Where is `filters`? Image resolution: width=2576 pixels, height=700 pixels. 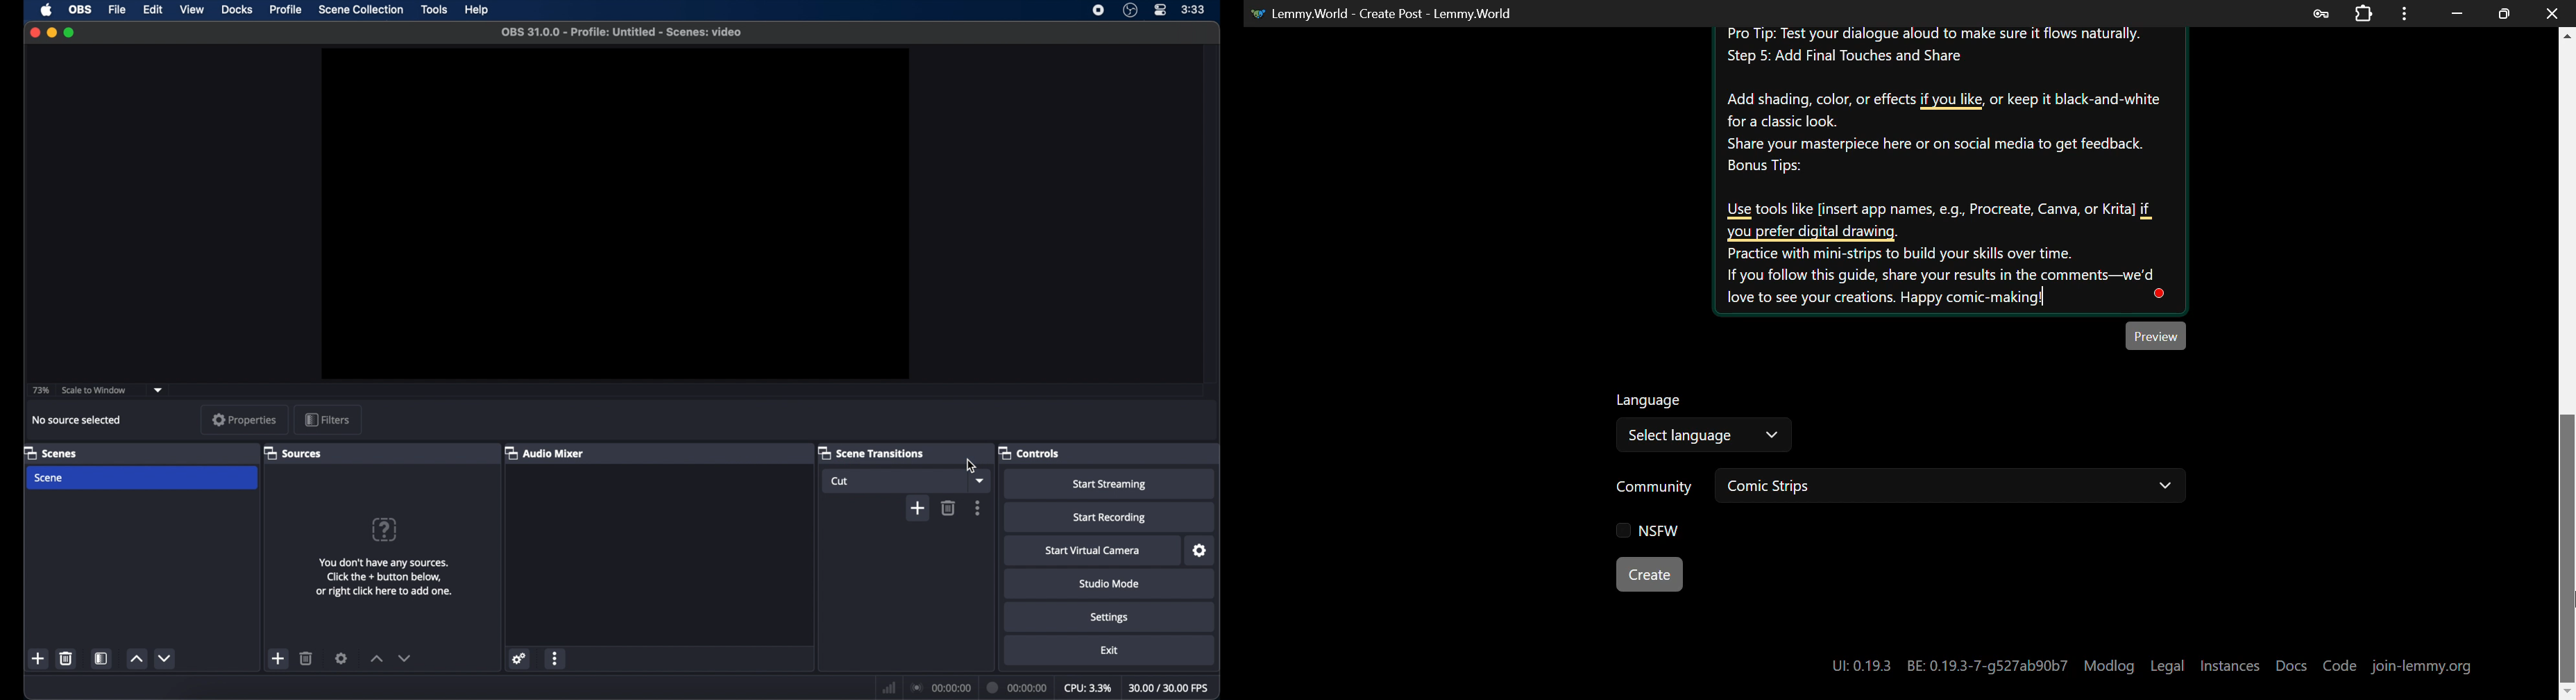 filters is located at coordinates (329, 419).